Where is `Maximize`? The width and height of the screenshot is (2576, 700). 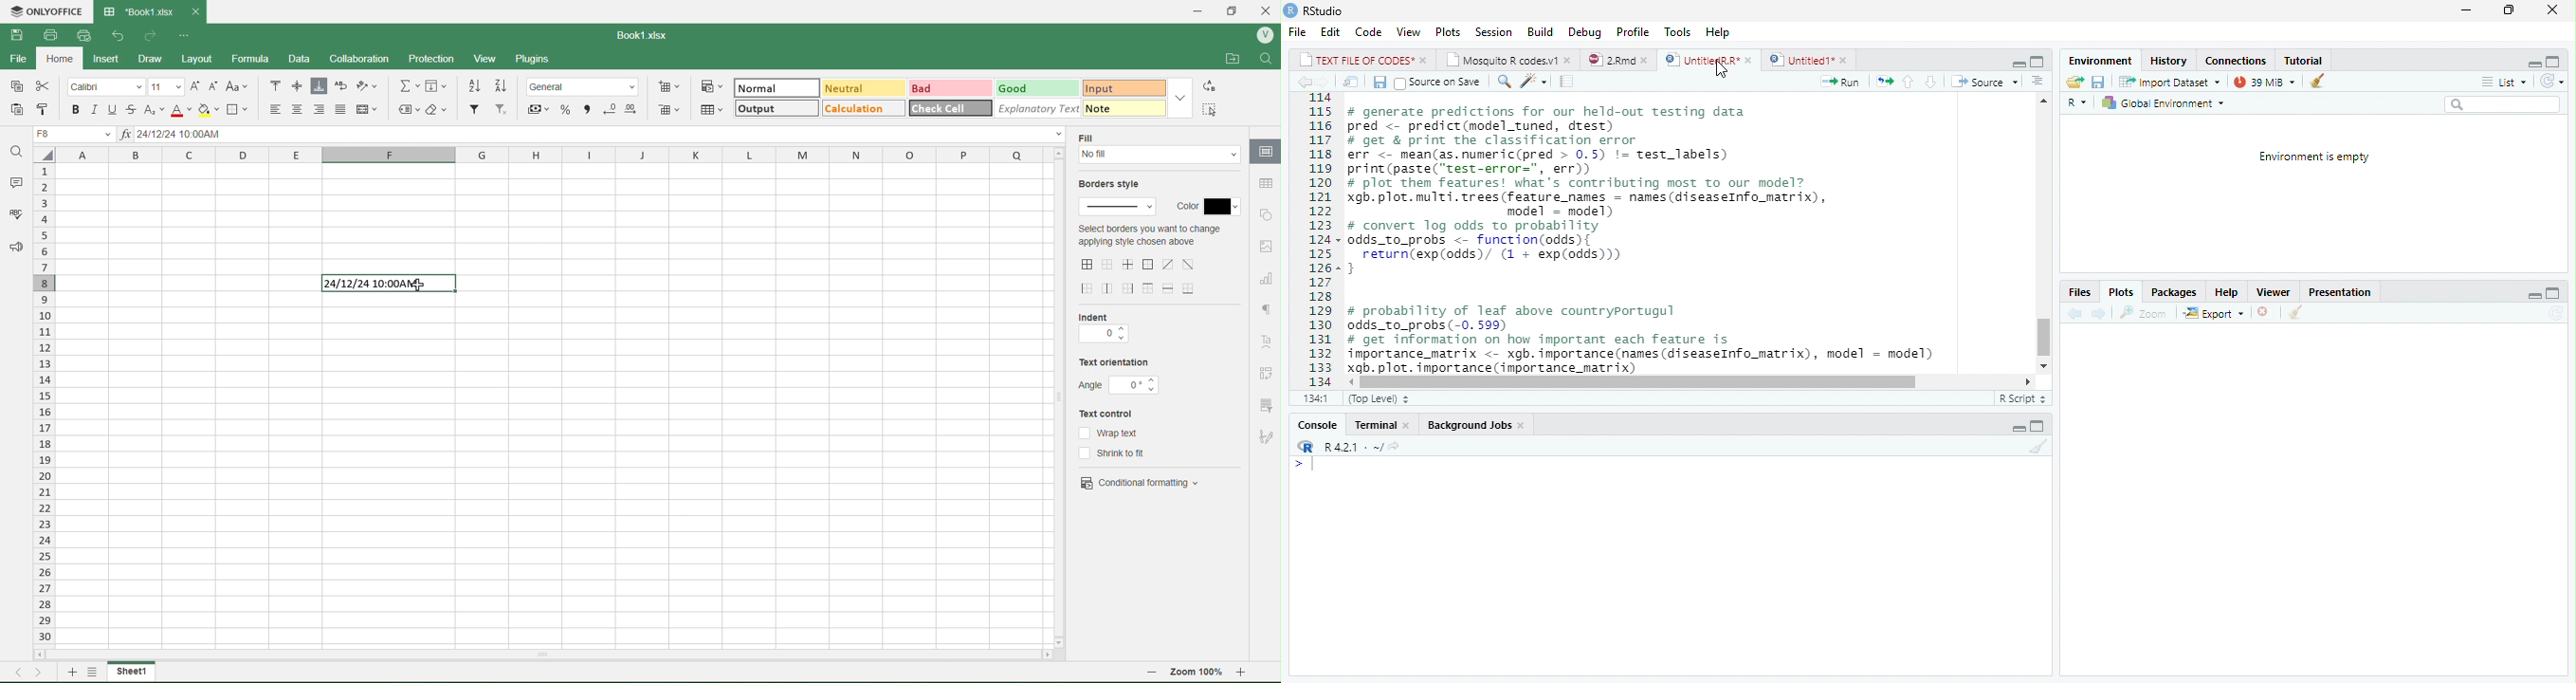 Maximize is located at coordinates (2556, 60).